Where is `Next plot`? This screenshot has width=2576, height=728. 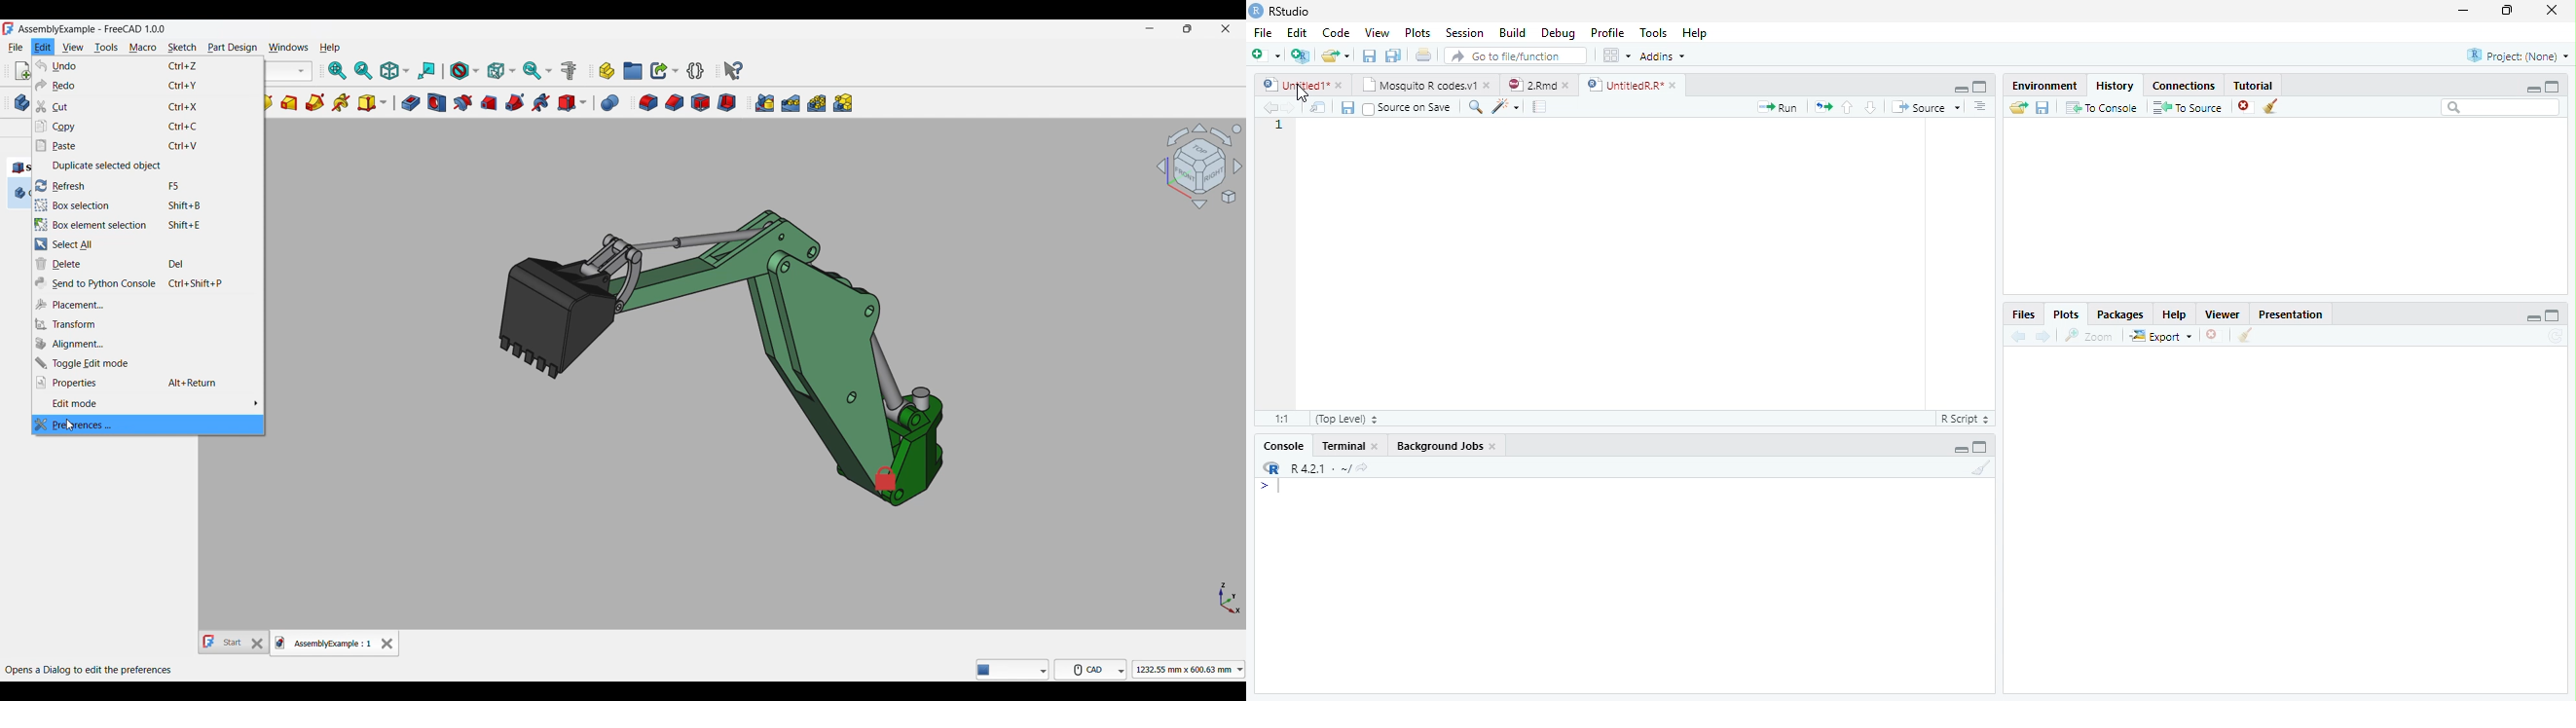
Next plot is located at coordinates (2043, 336).